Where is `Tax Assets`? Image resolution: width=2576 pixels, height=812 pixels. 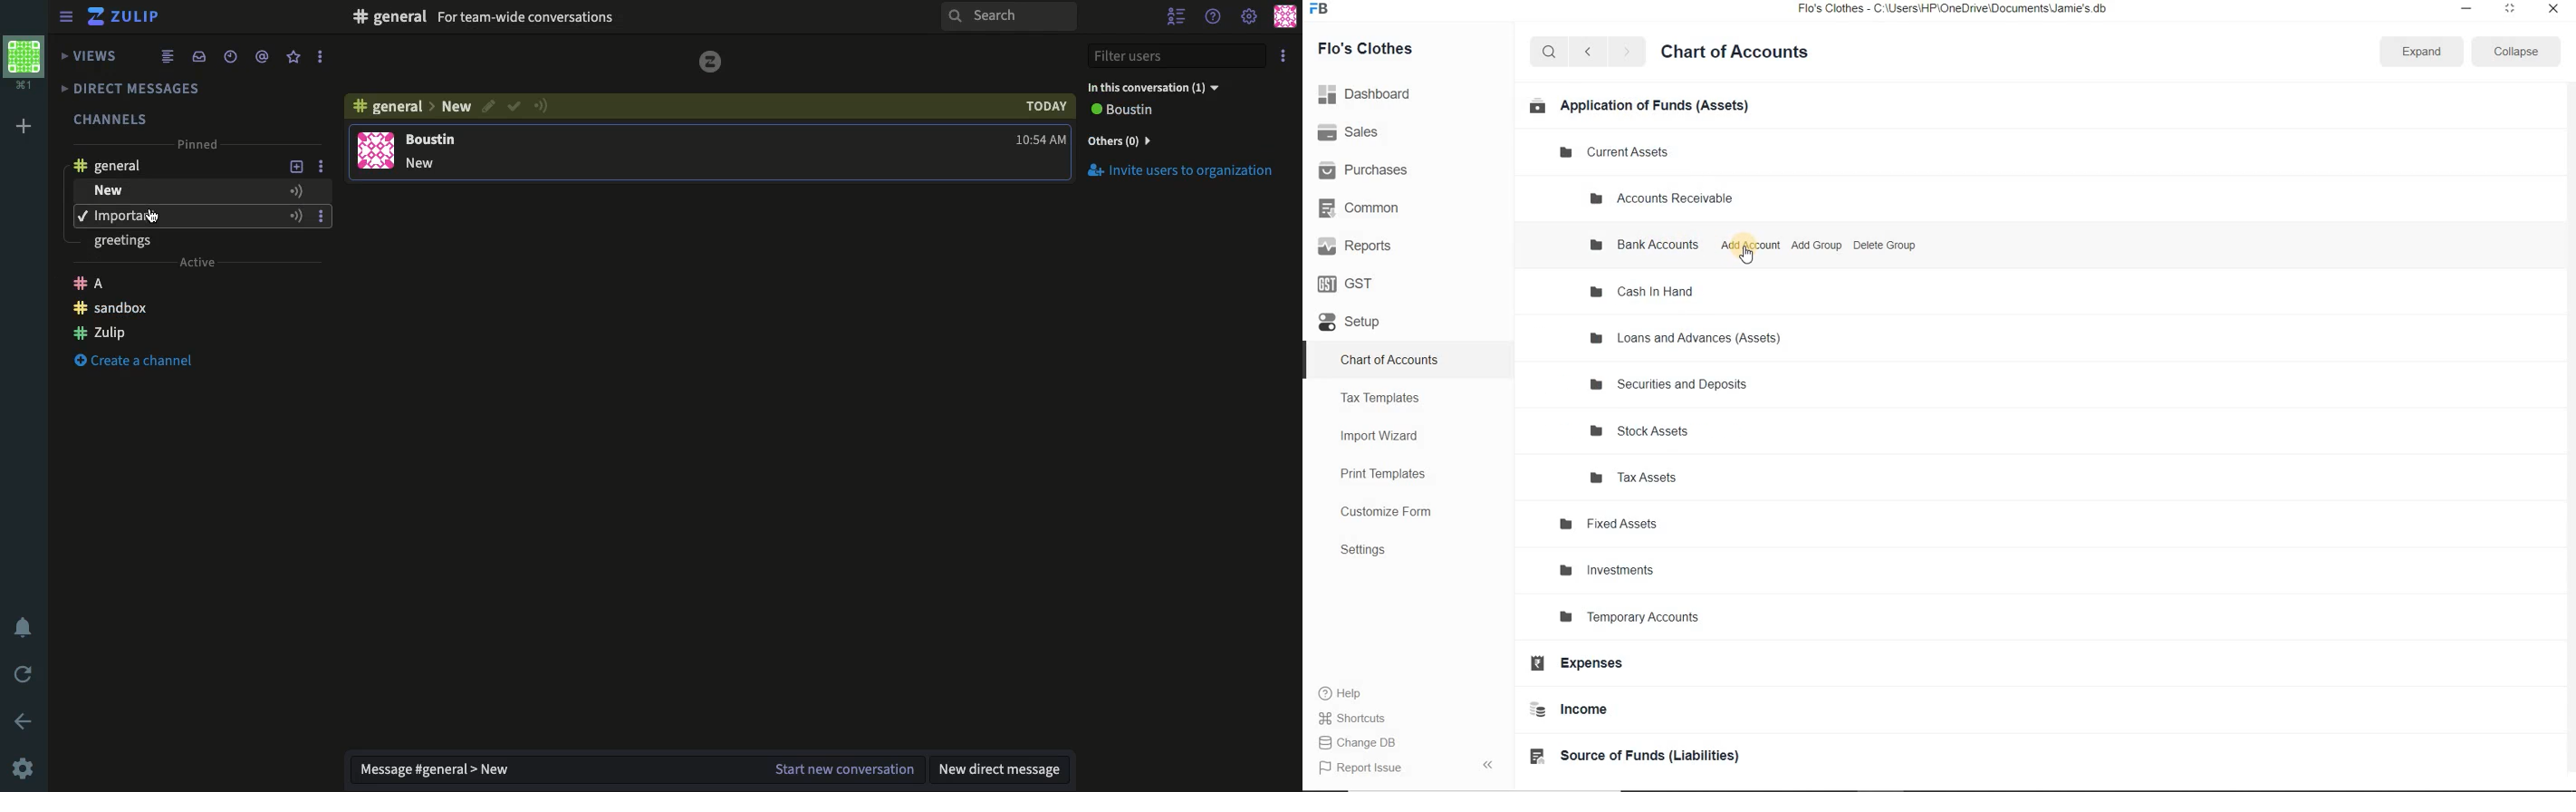 Tax Assets is located at coordinates (1661, 479).